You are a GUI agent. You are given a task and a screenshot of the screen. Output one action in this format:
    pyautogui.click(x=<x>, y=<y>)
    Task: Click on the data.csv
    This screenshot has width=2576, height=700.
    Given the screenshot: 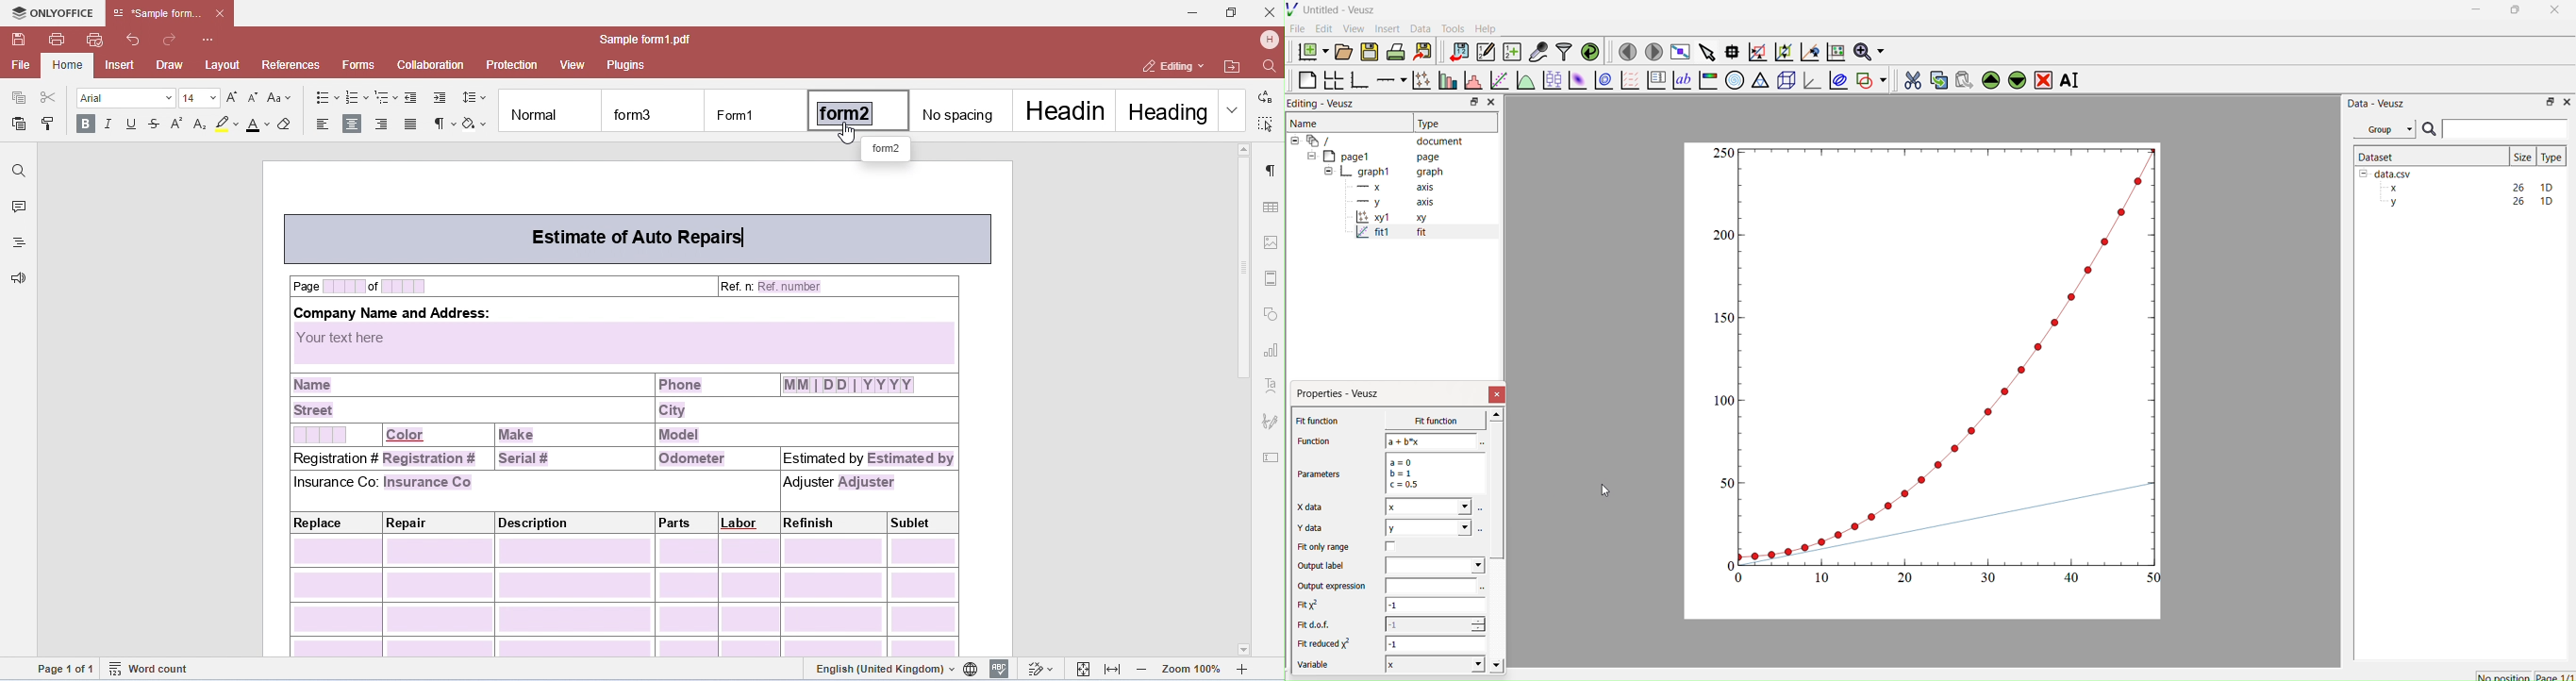 What is the action you would take?
    pyautogui.click(x=2388, y=172)
    